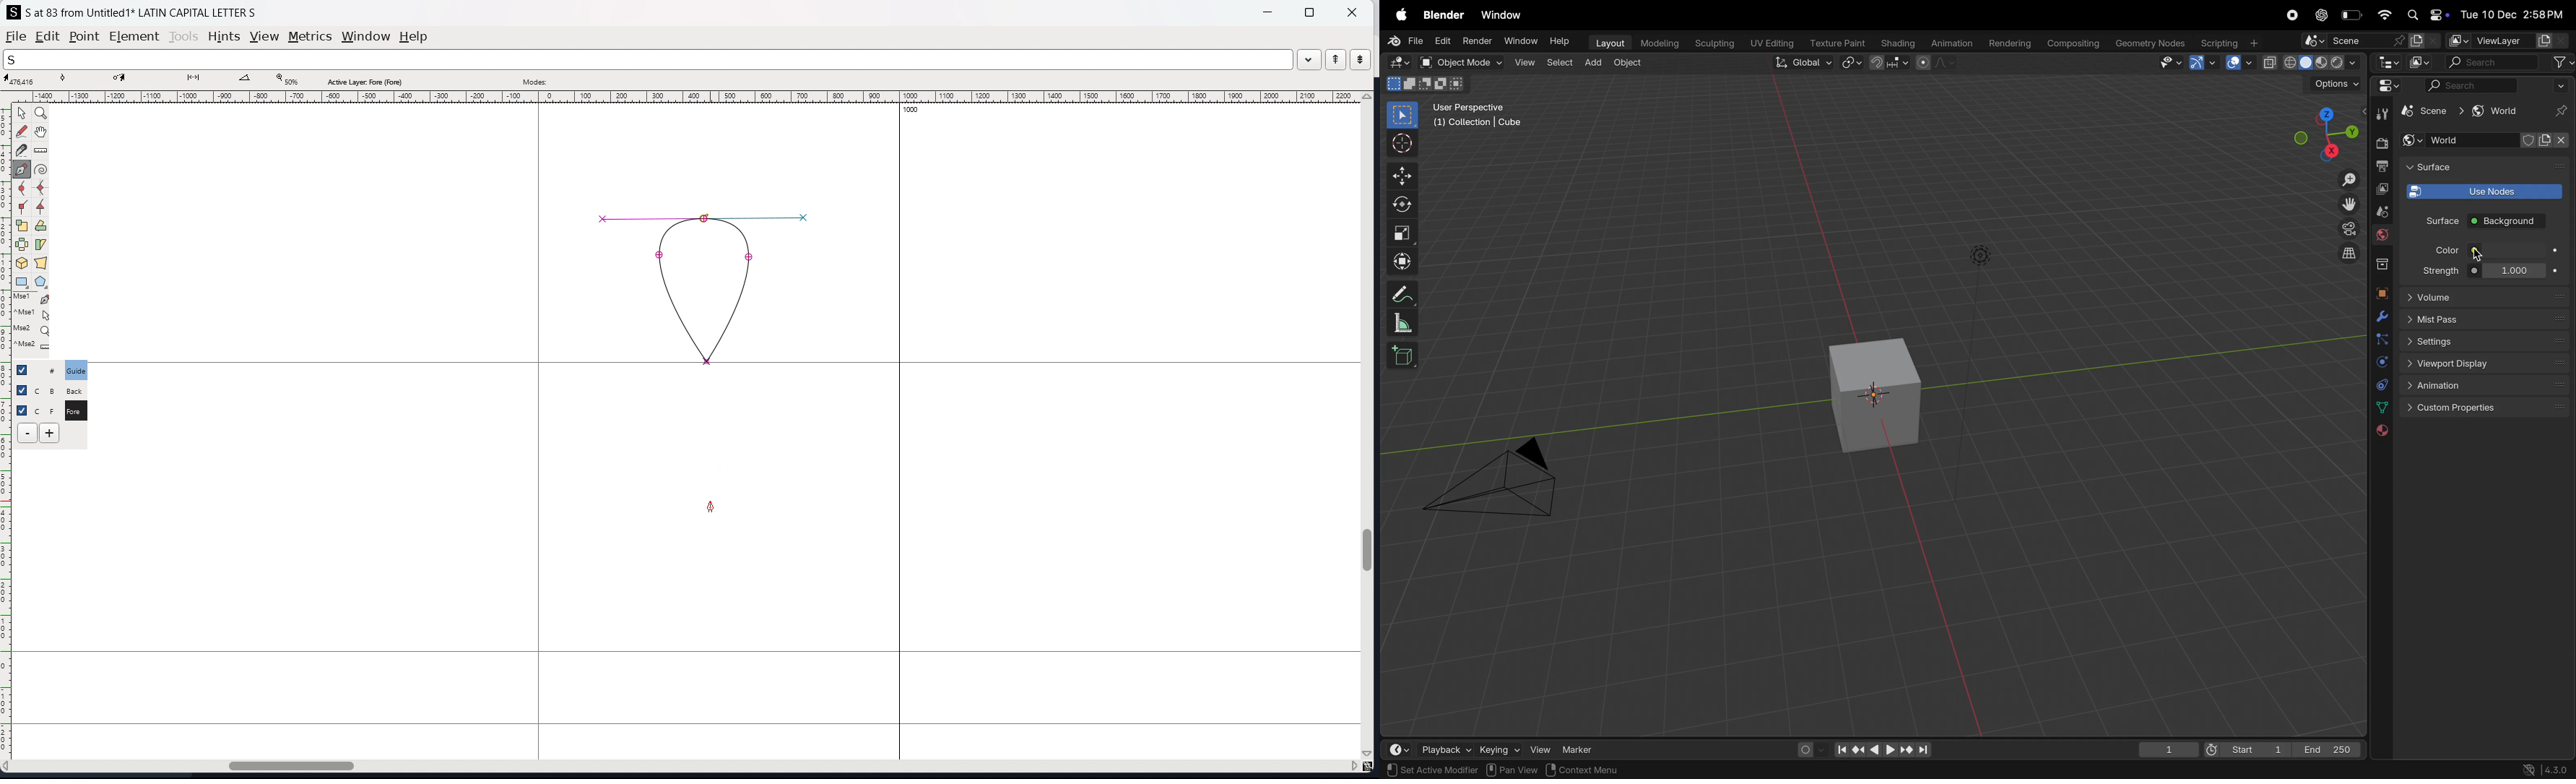 This screenshot has height=784, width=2576. What do you see at coordinates (1403, 143) in the screenshot?
I see `cursor` at bounding box center [1403, 143].